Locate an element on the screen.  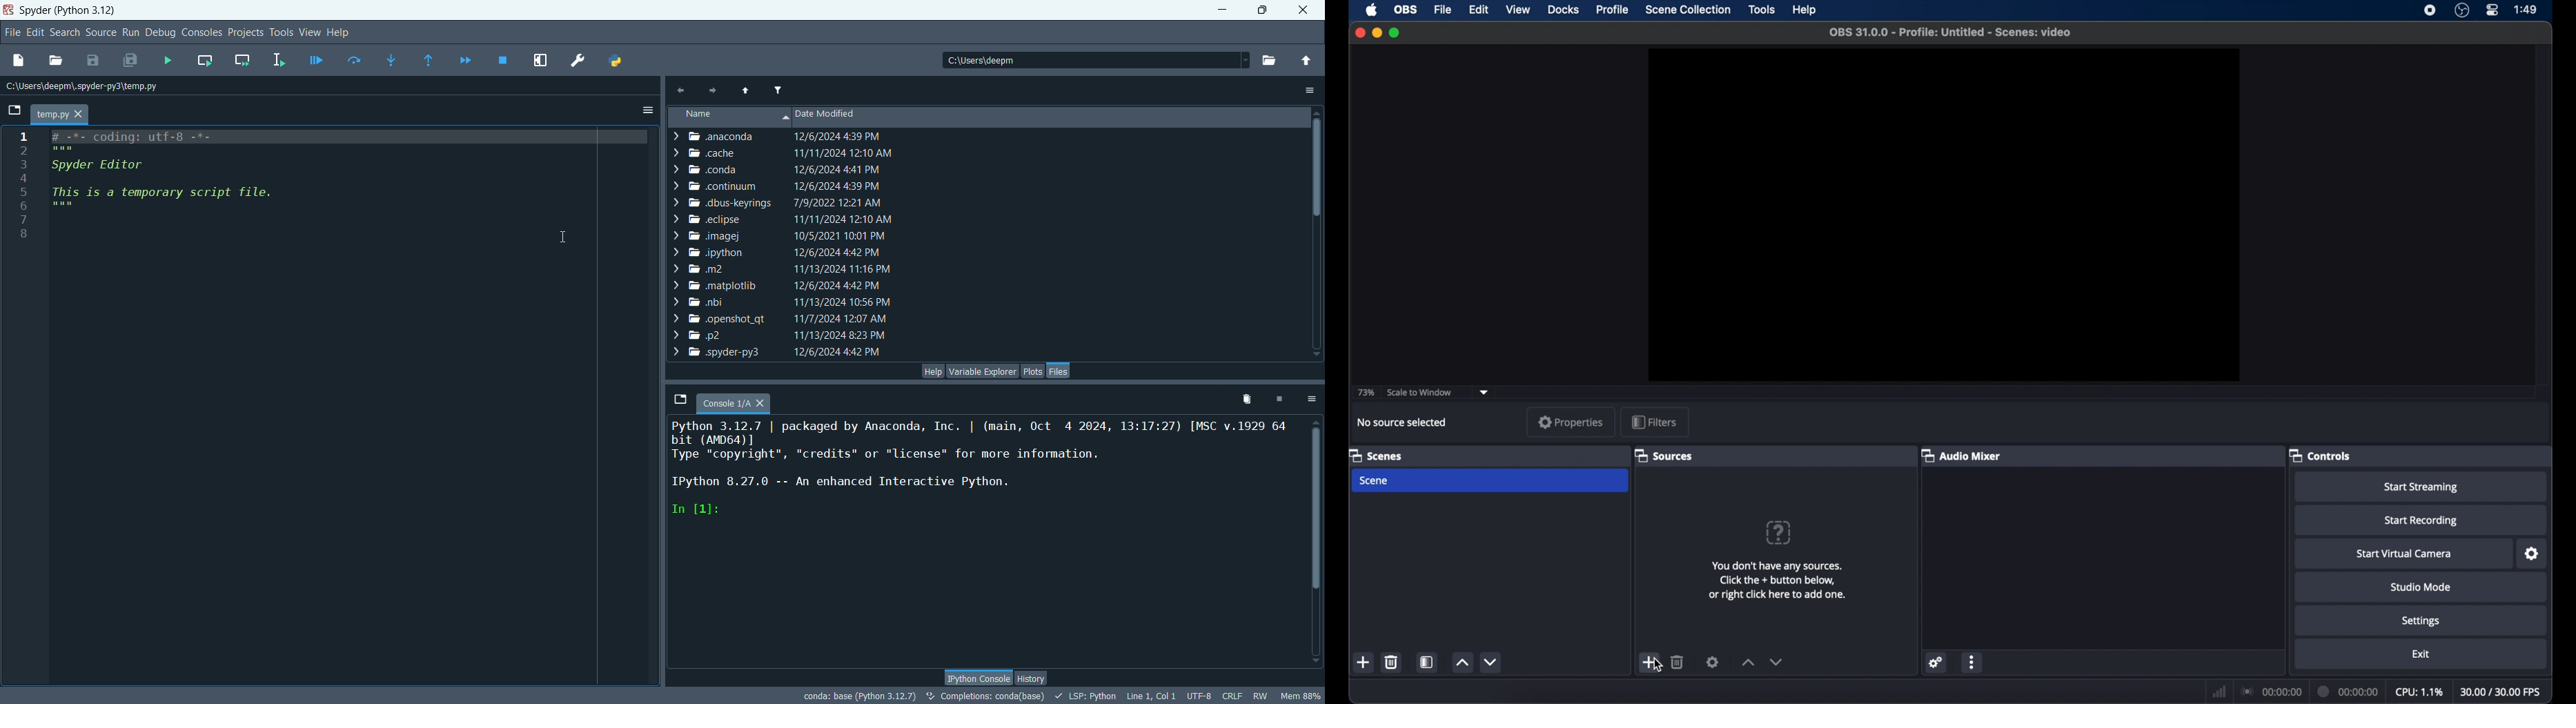
minimize is located at coordinates (1377, 33).